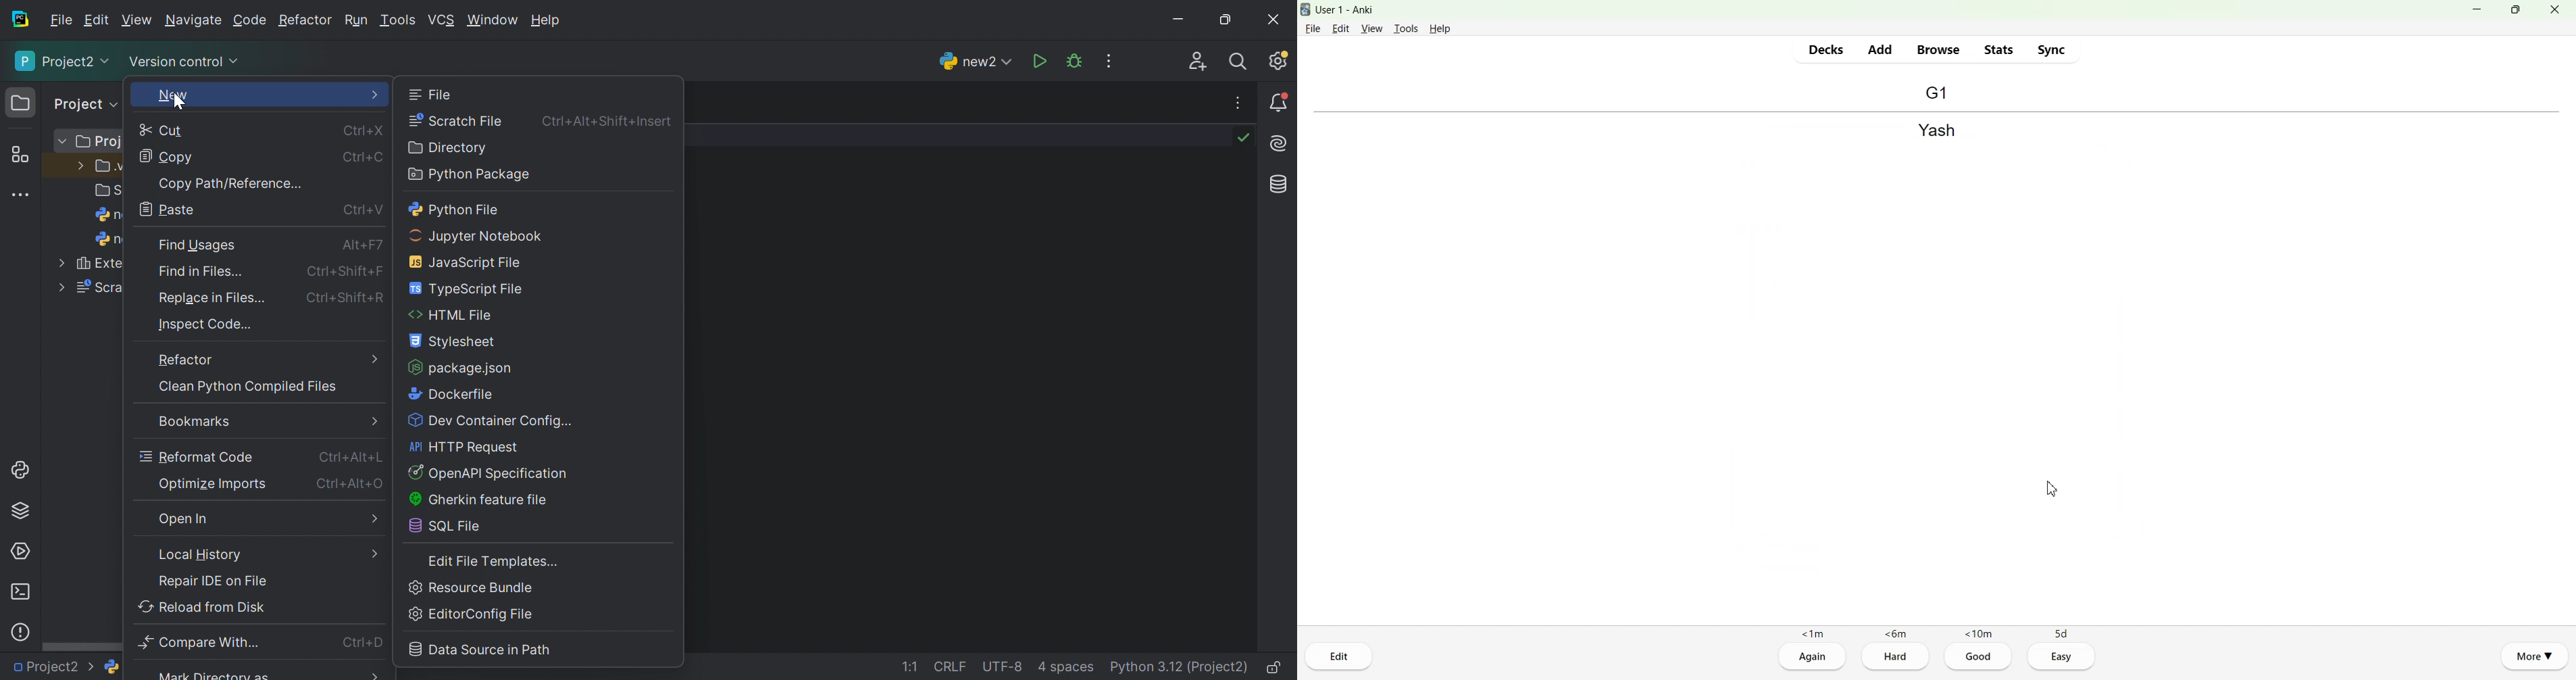  I want to click on Version control, so click(185, 64).